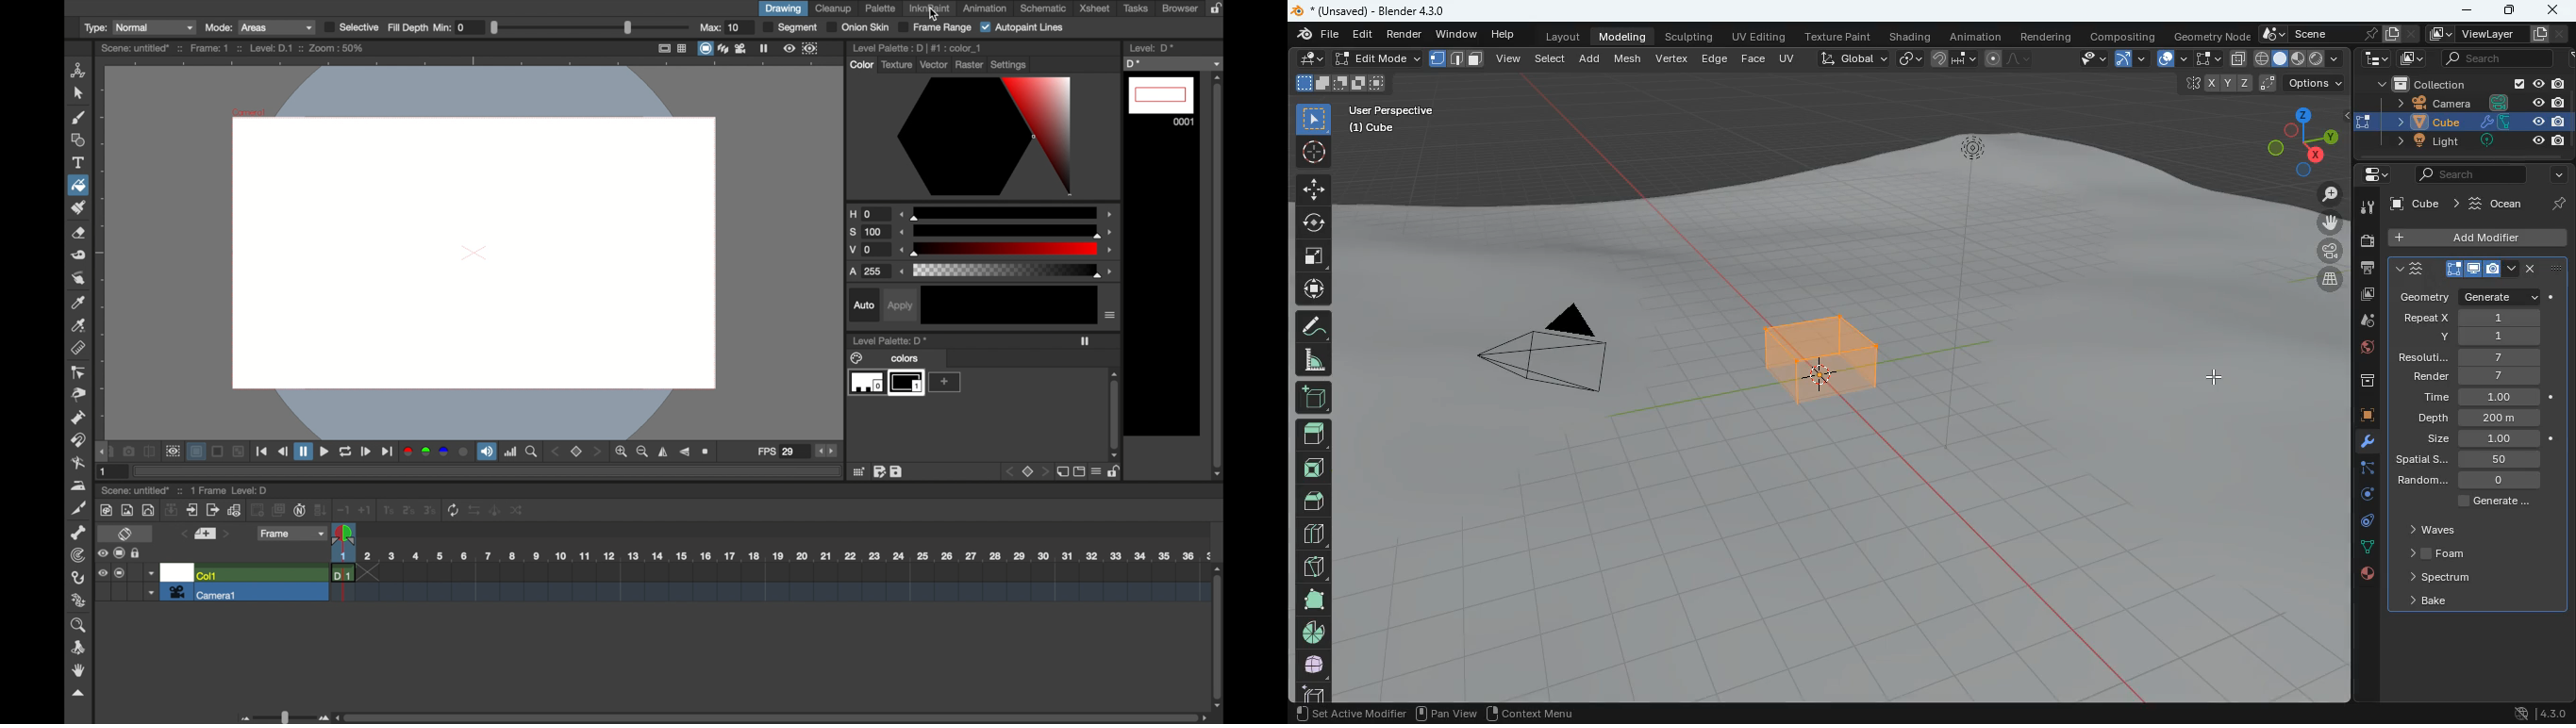 The height and width of the screenshot is (728, 2576). I want to click on draw, so click(2010, 58).